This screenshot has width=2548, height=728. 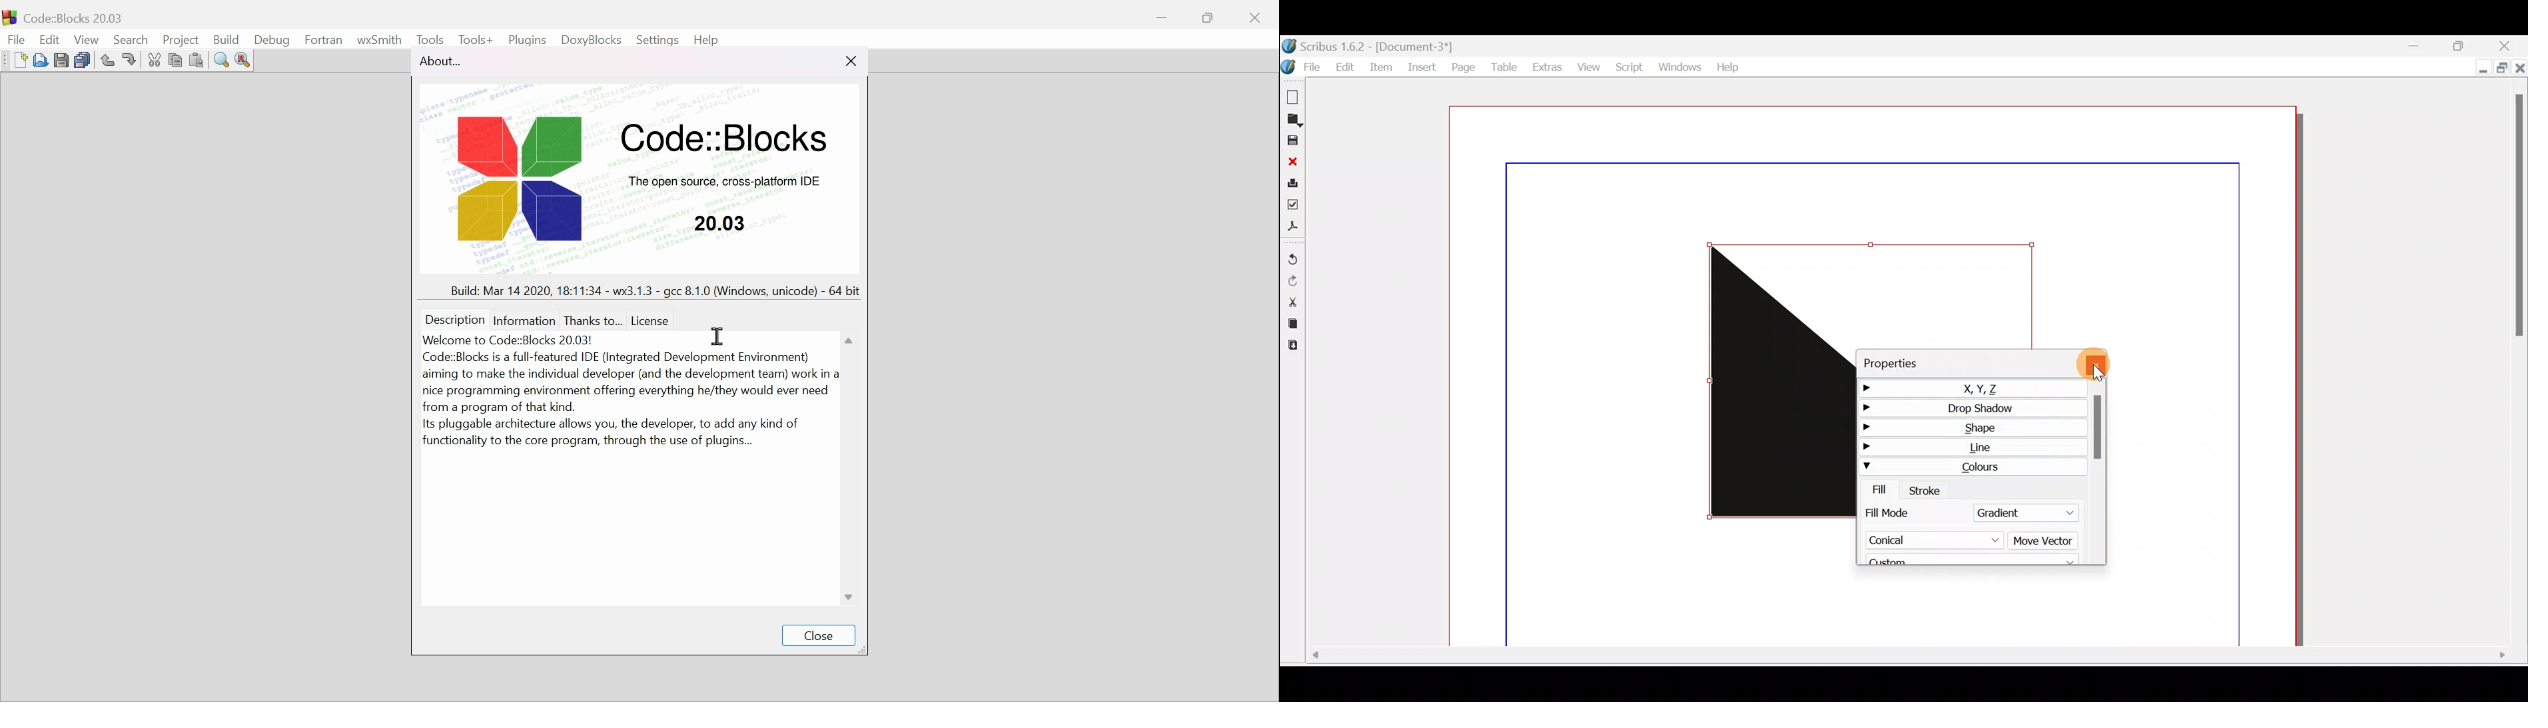 I want to click on Move vector, so click(x=2045, y=541).